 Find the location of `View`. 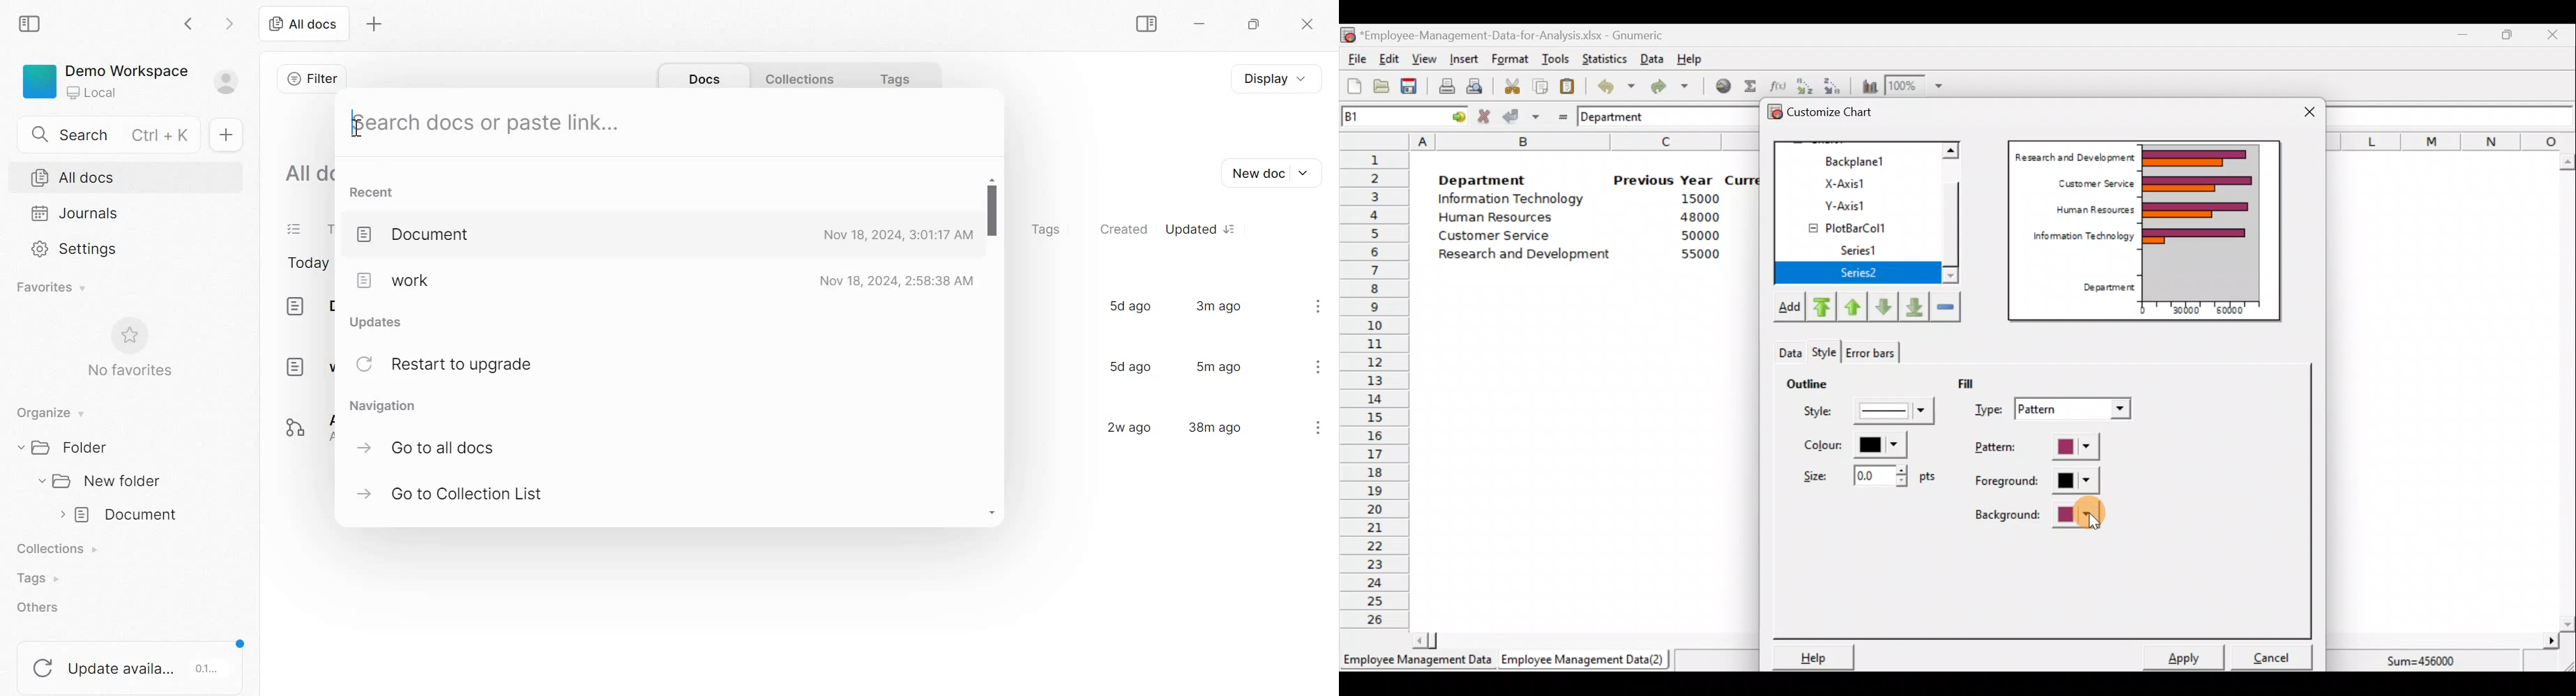

View is located at coordinates (1423, 59).